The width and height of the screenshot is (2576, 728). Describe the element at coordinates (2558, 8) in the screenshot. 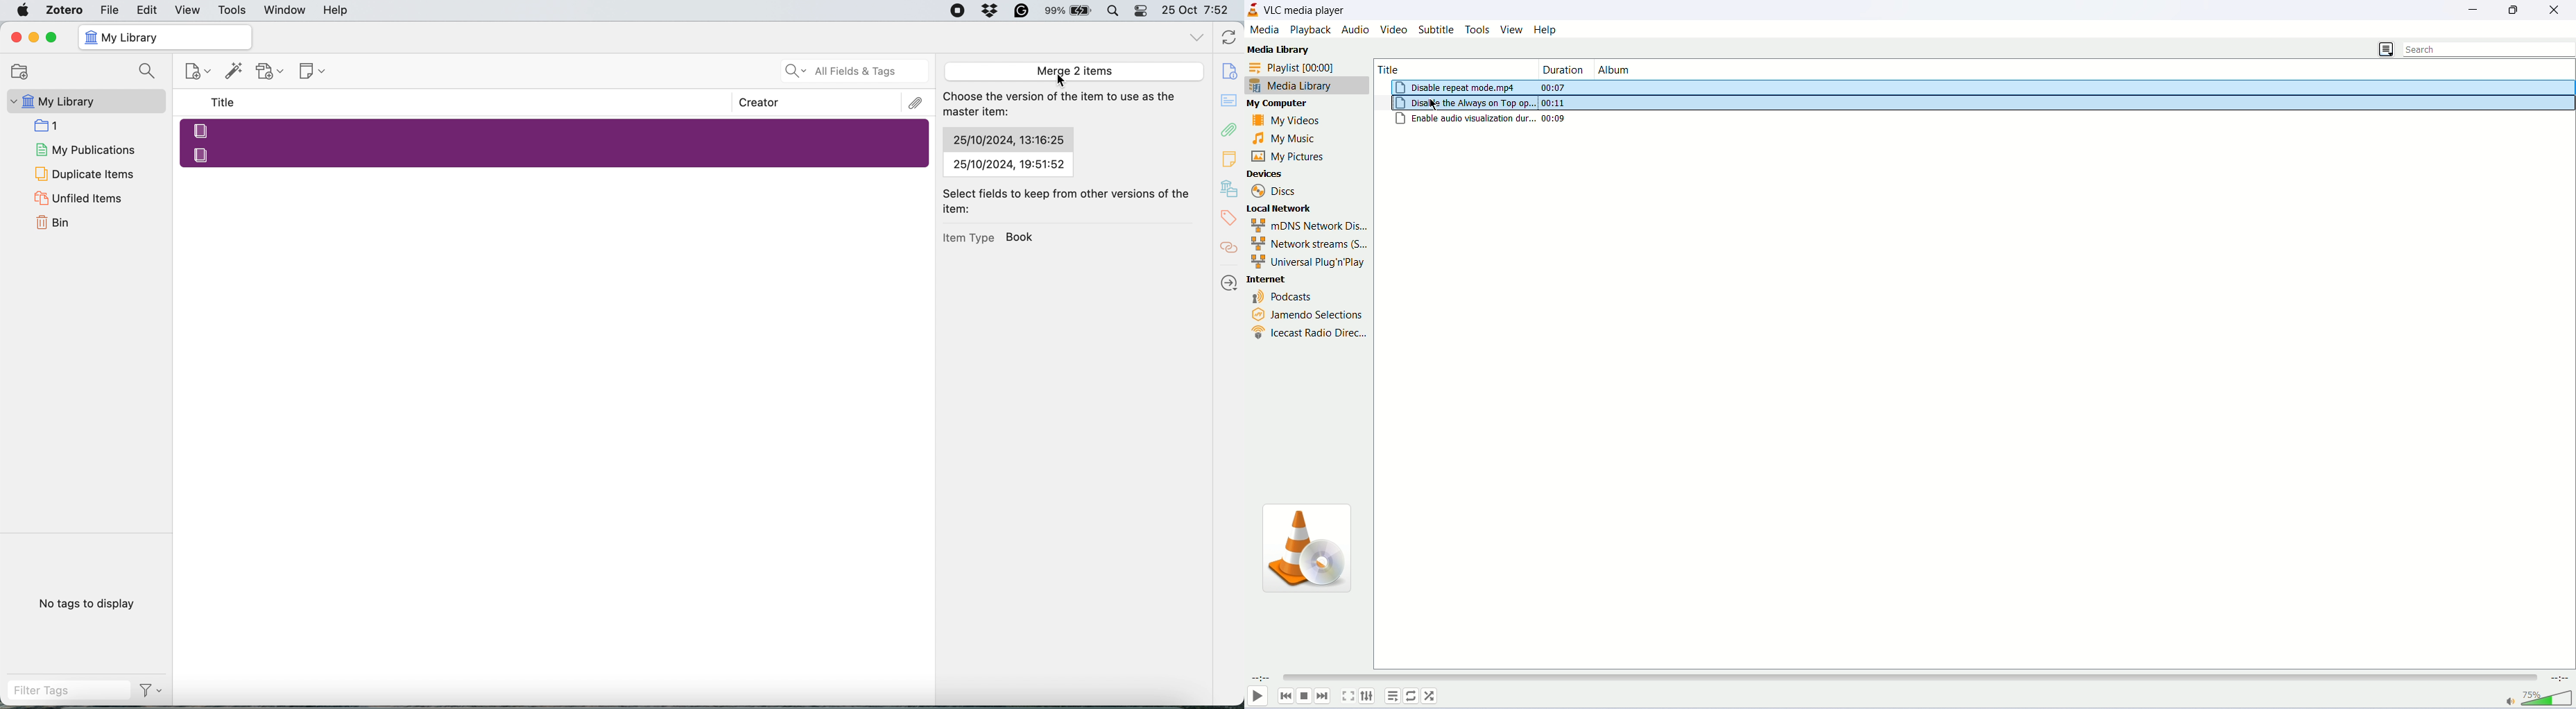

I see `close` at that location.